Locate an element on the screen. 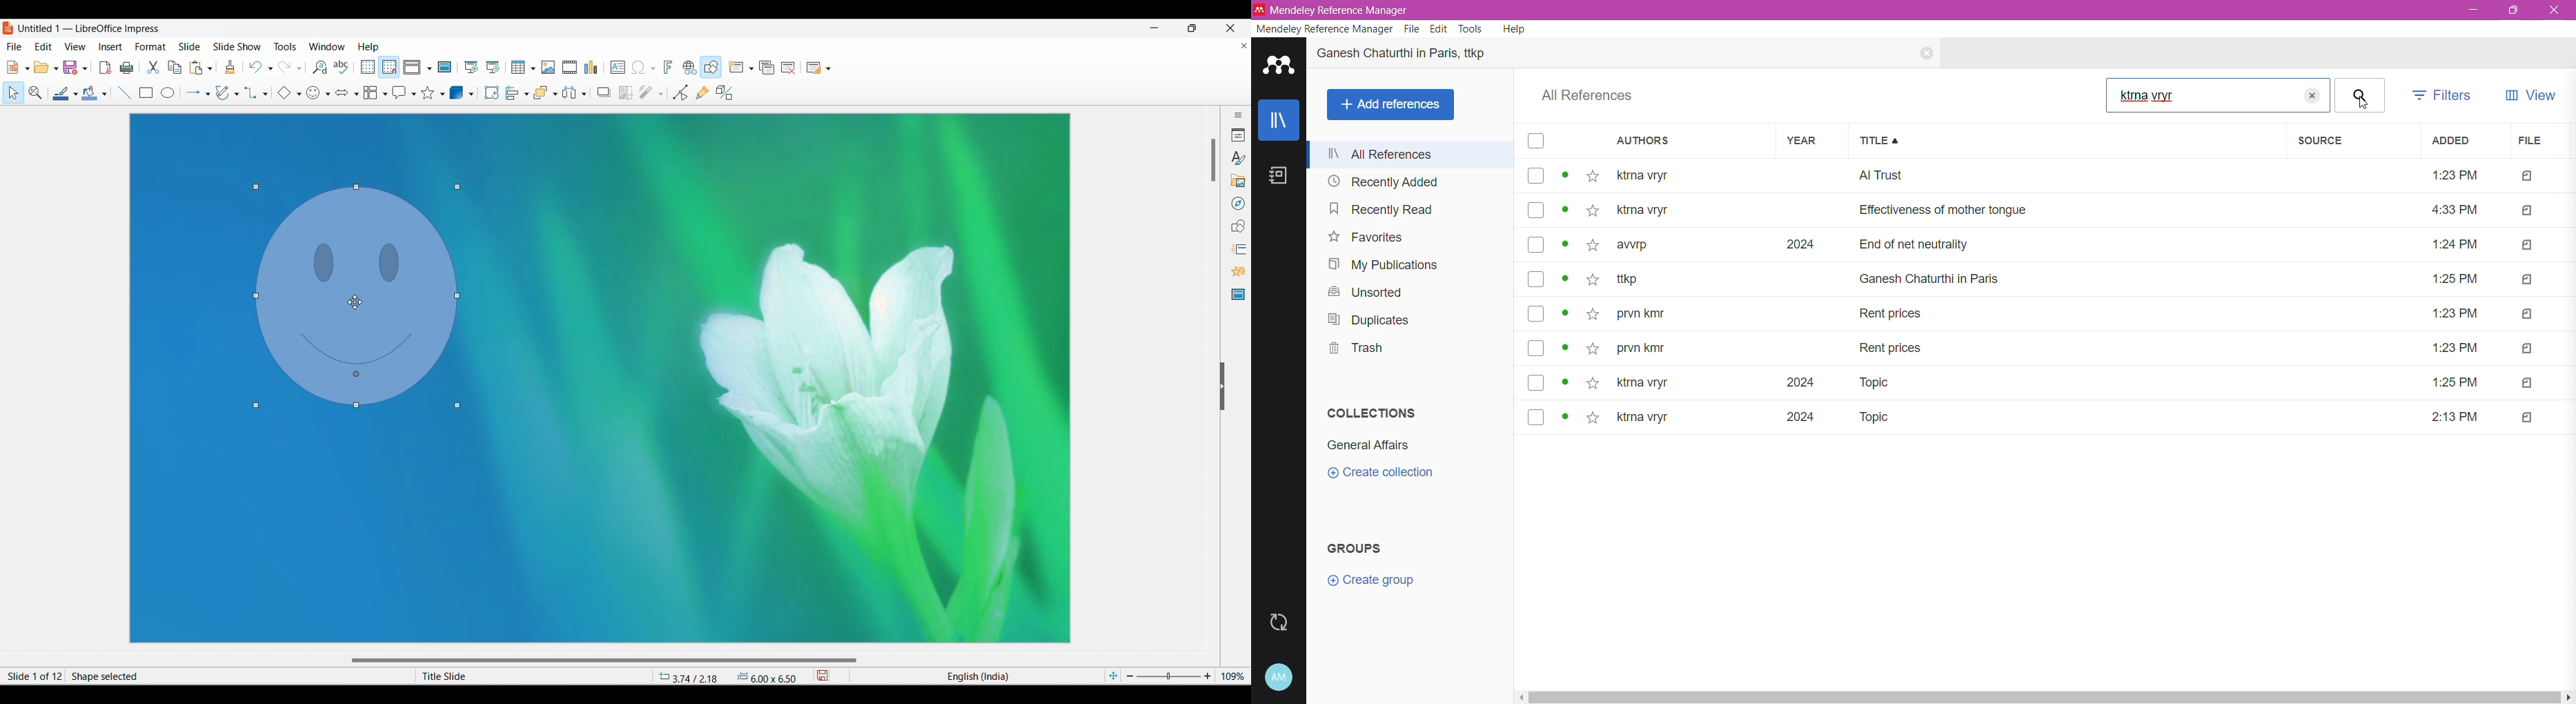 The width and height of the screenshot is (2576, 728). Slide show is located at coordinates (237, 46).